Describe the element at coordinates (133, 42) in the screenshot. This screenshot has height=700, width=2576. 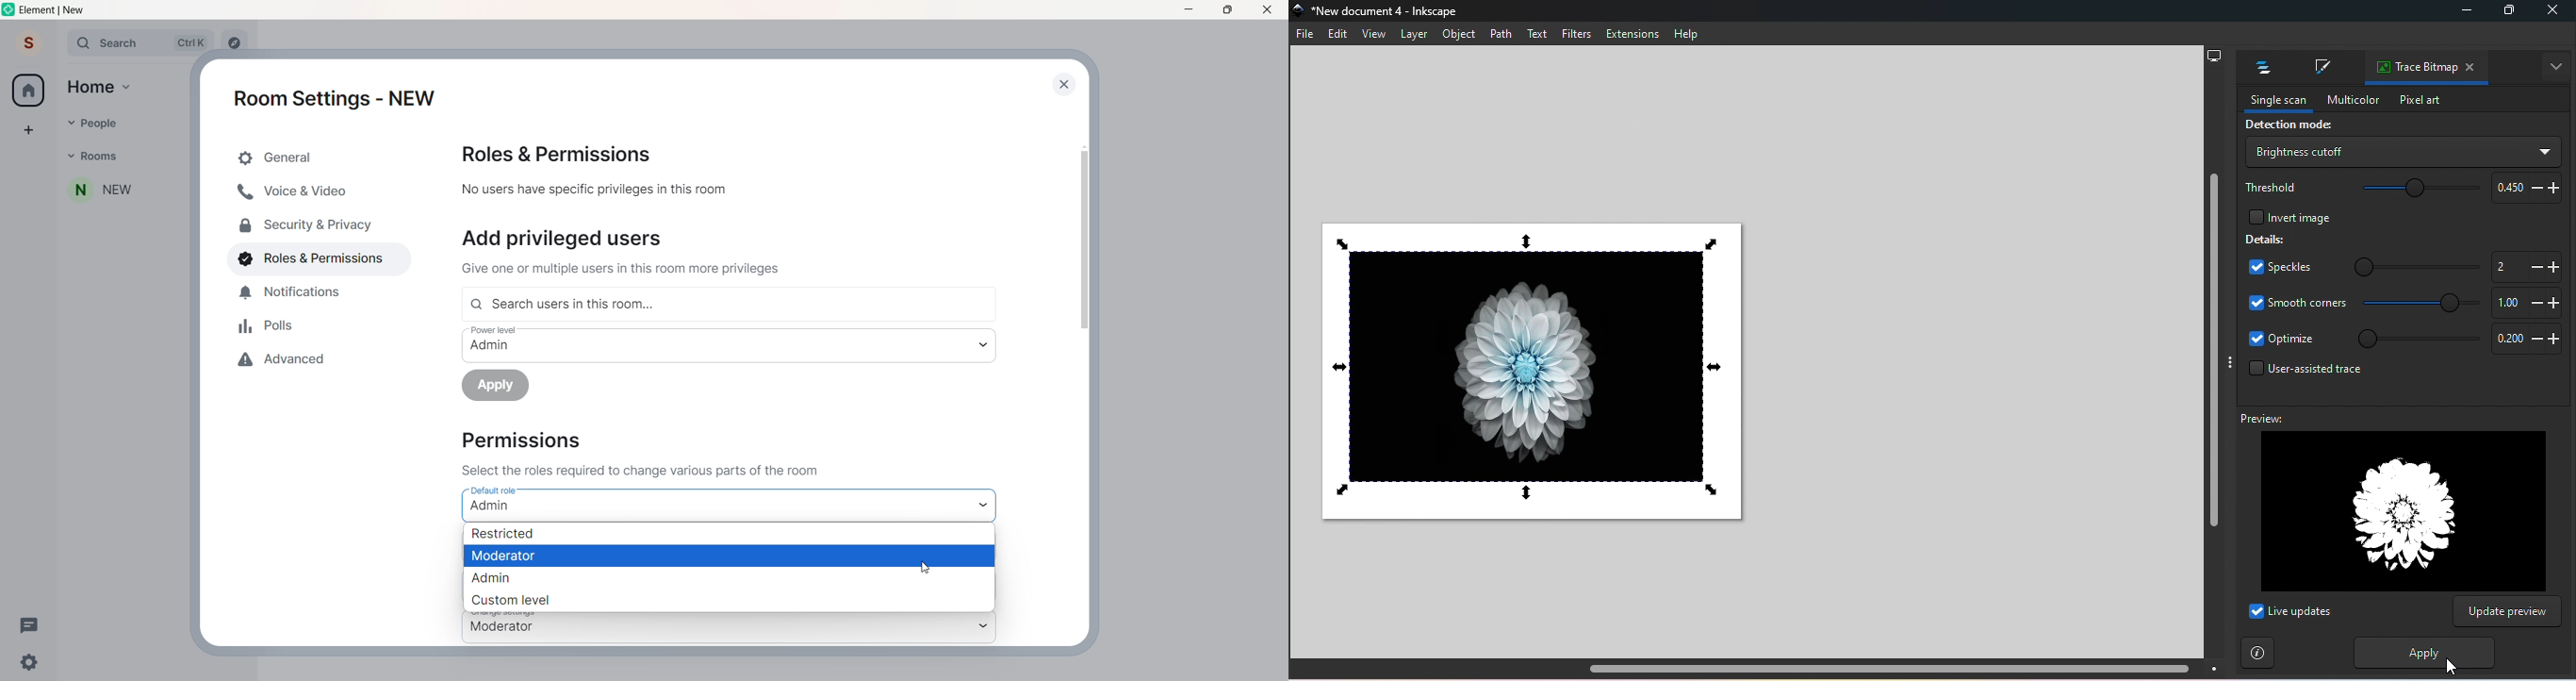
I see `search` at that location.